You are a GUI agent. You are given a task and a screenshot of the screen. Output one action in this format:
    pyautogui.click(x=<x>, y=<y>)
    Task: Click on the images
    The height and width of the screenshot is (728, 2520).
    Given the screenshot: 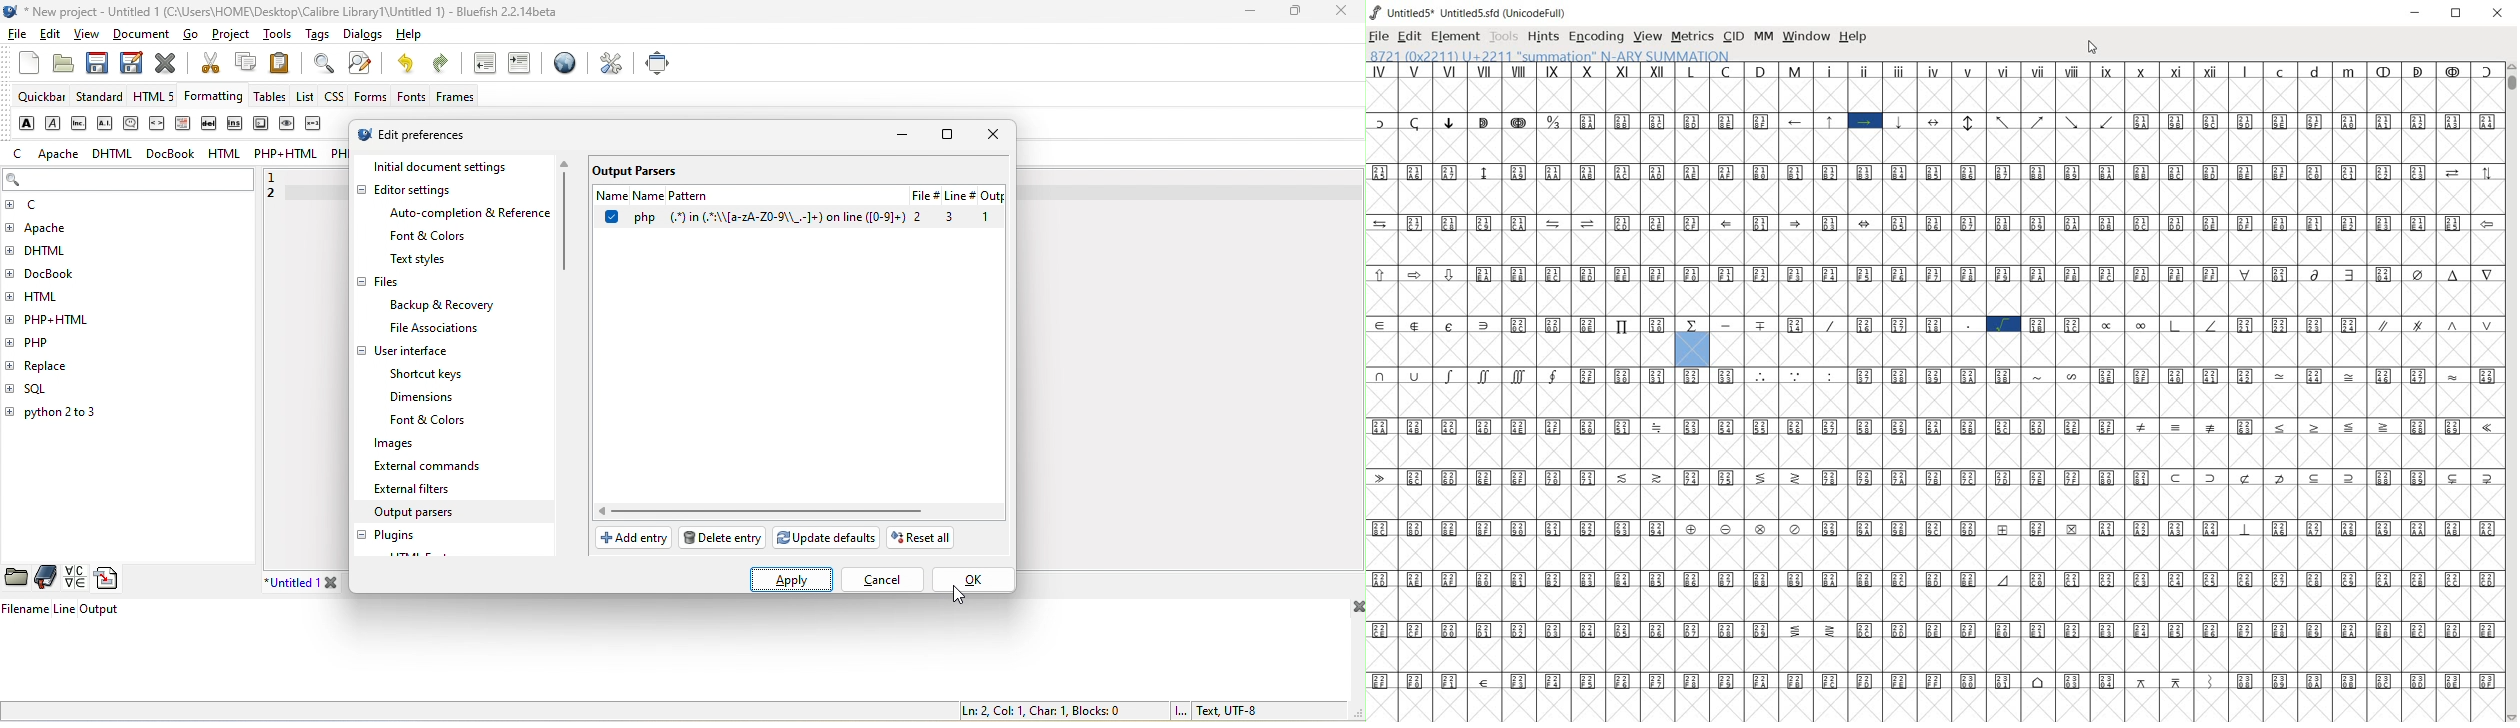 What is the action you would take?
    pyautogui.click(x=385, y=445)
    